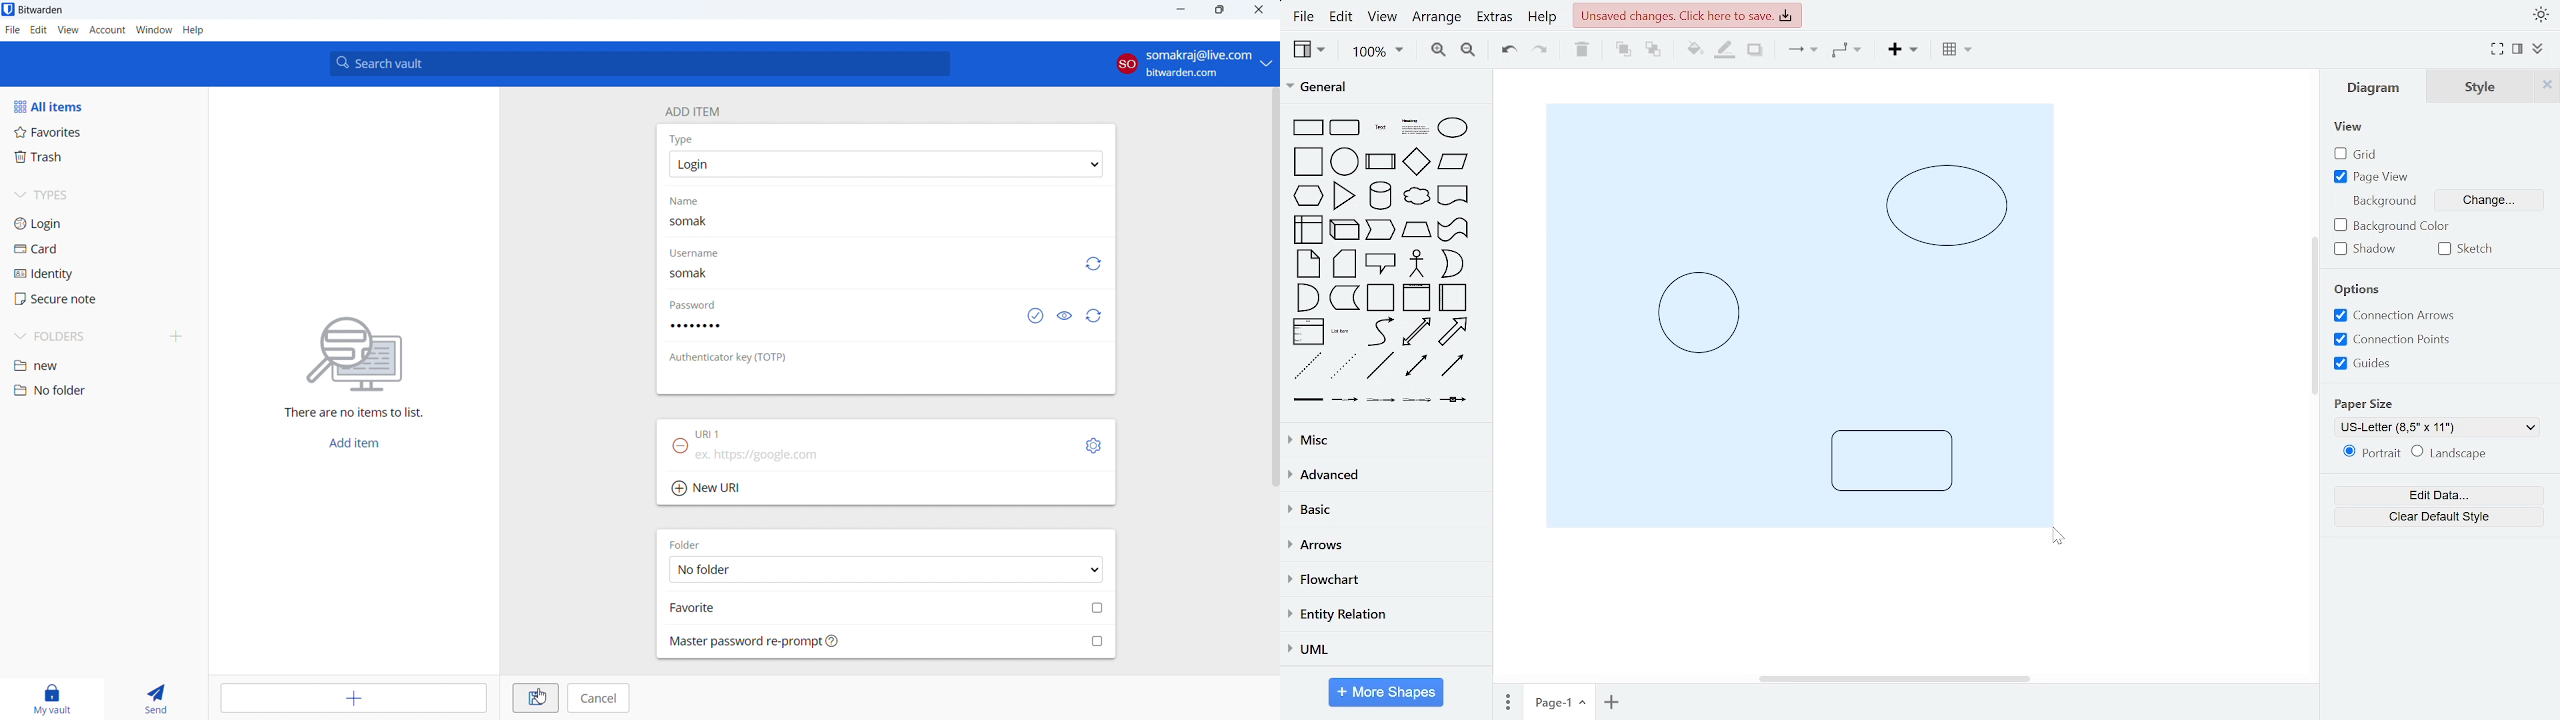 The width and height of the screenshot is (2576, 728). I want to click on step, so click(1380, 231).